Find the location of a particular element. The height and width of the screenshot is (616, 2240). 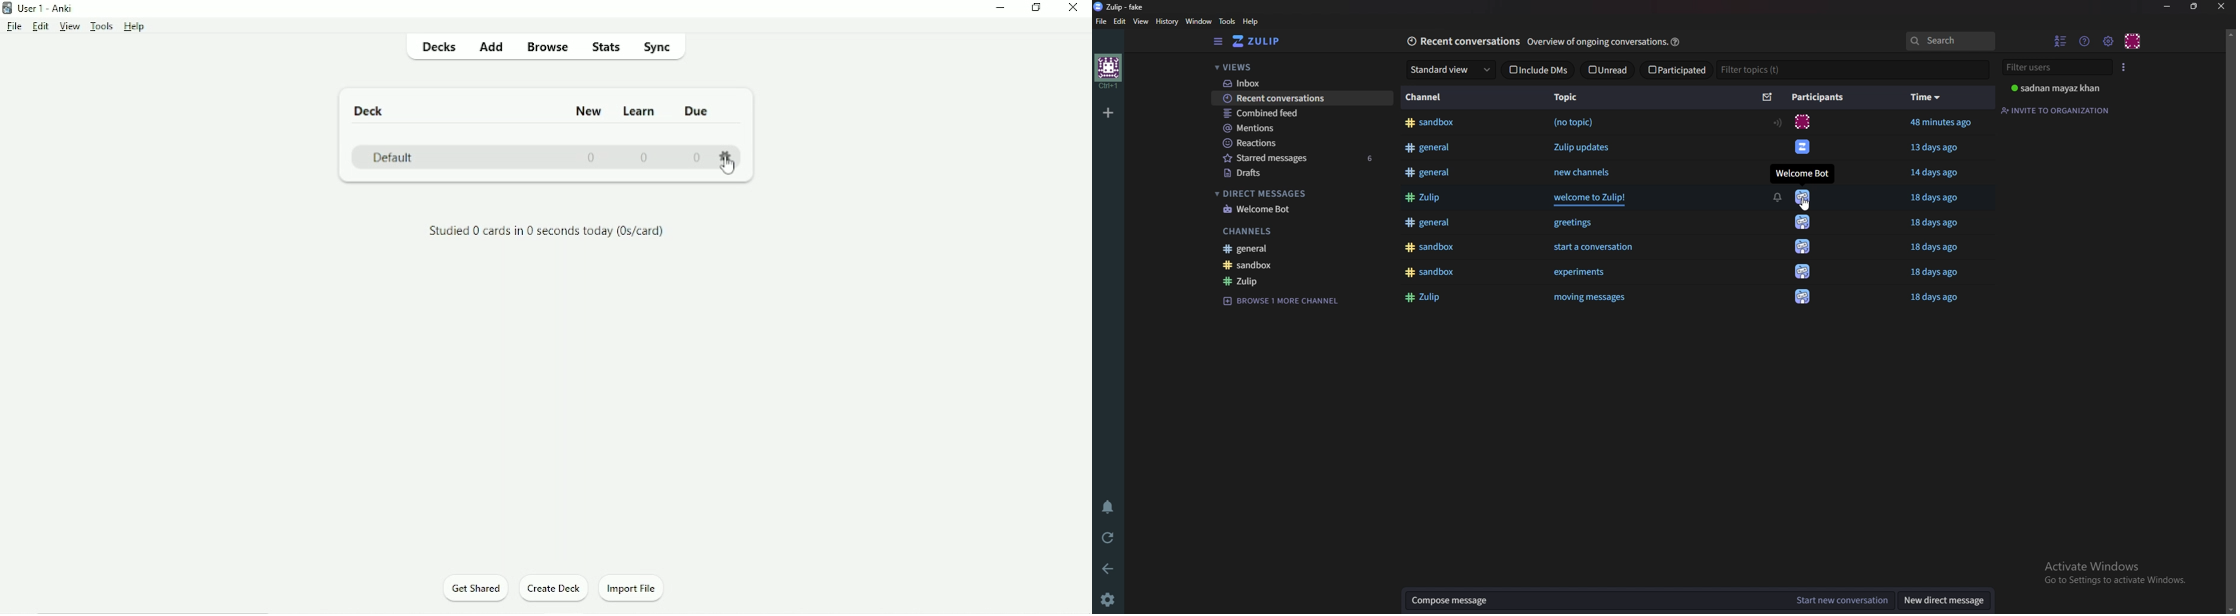

main menu is located at coordinates (2109, 39).